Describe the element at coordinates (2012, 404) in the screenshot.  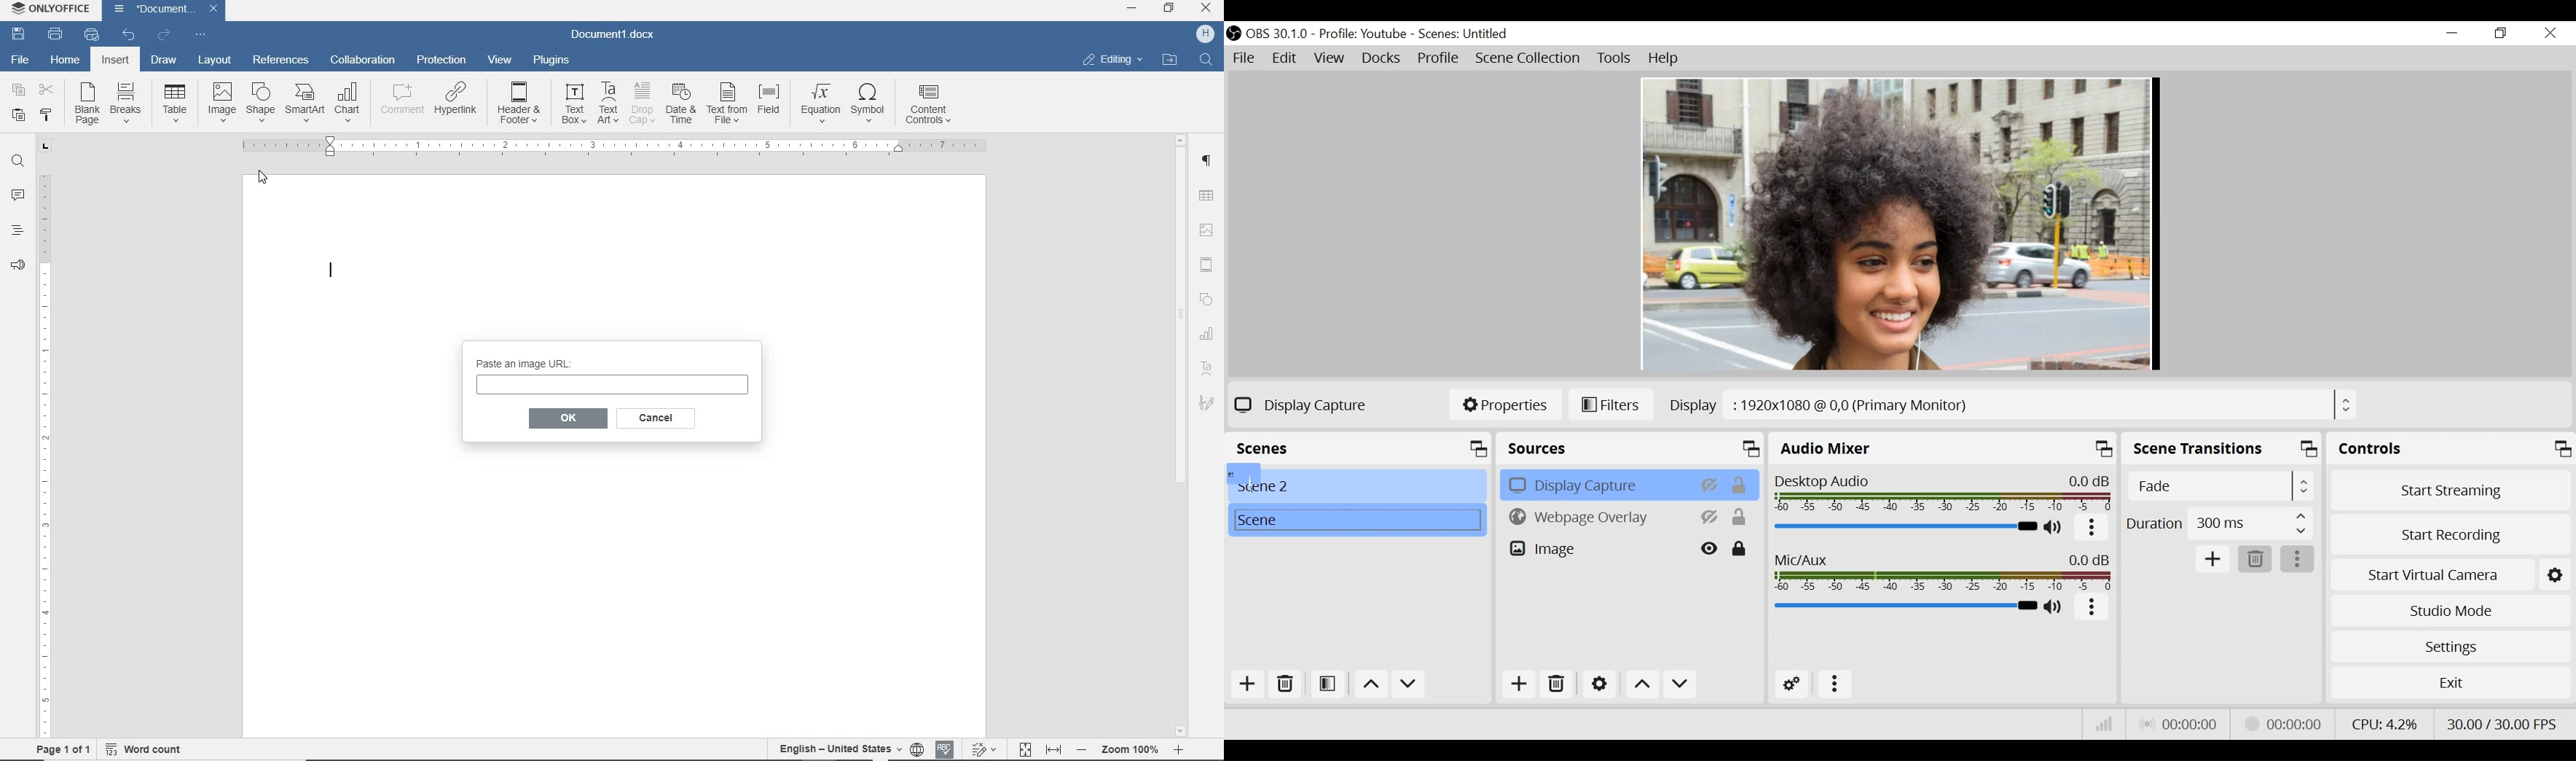
I see `Display Browser` at that location.